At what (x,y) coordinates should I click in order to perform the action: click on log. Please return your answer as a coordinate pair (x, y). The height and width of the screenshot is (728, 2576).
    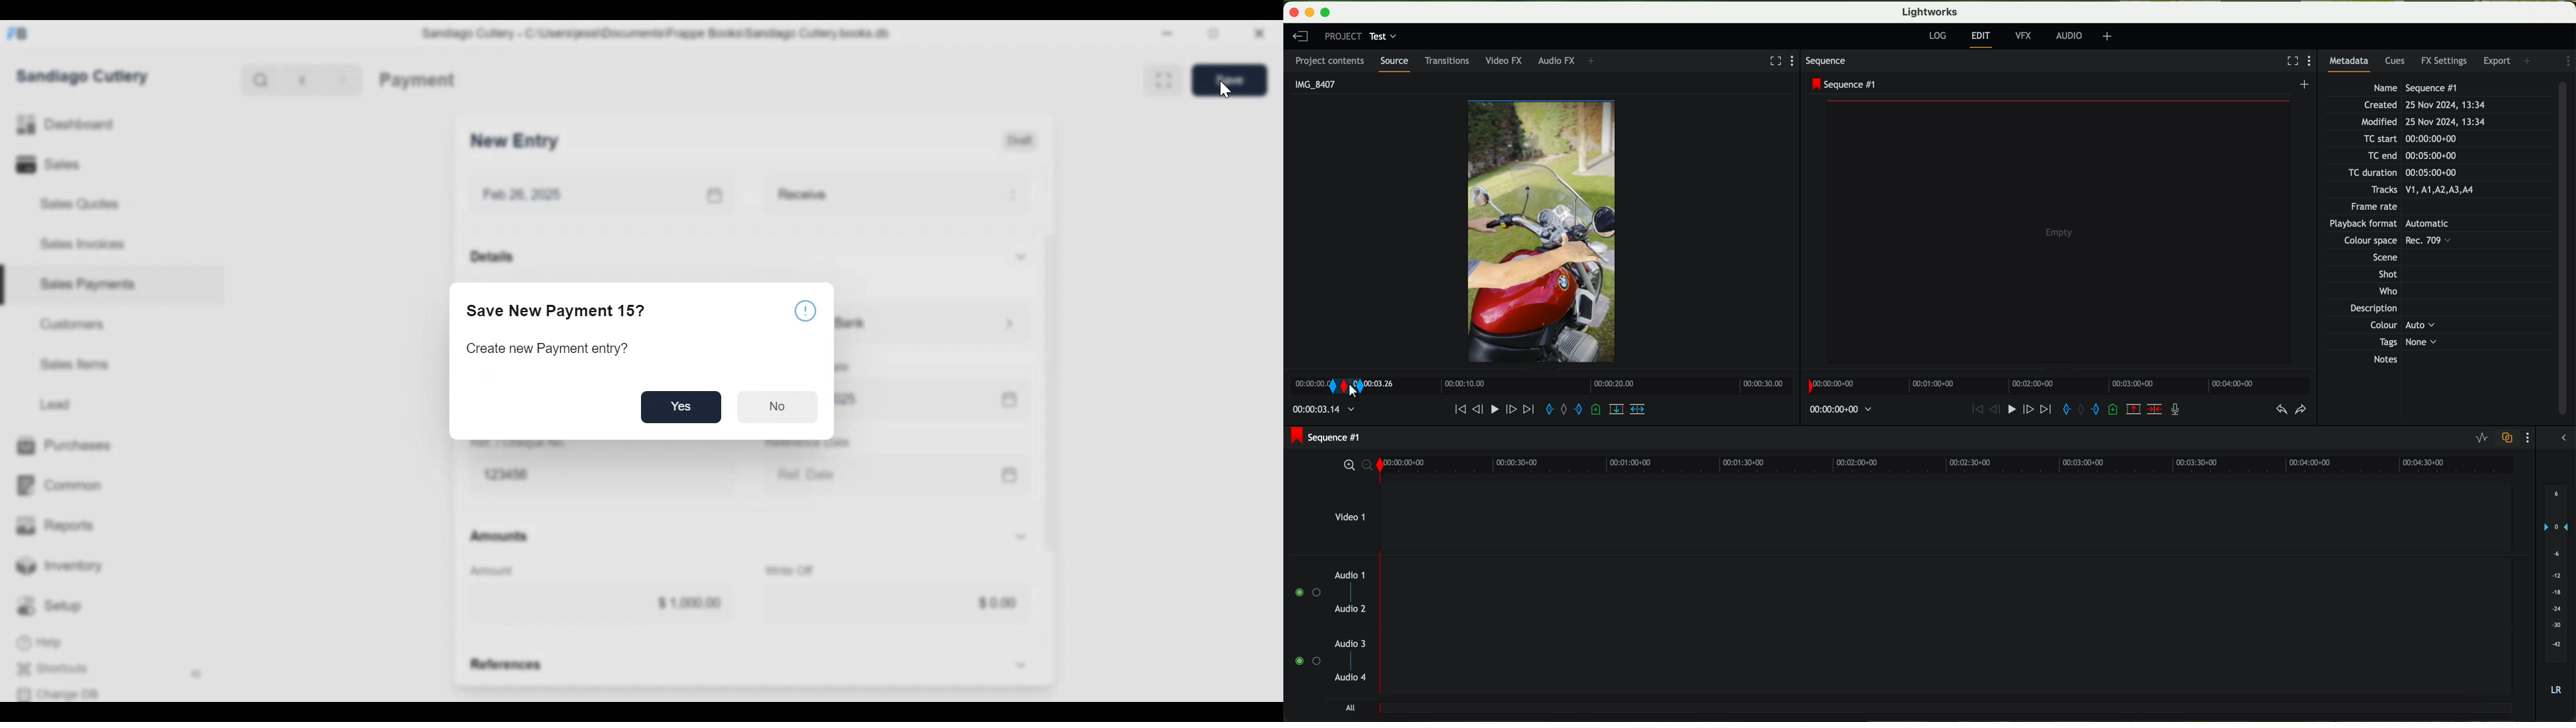
    Looking at the image, I should click on (1939, 37).